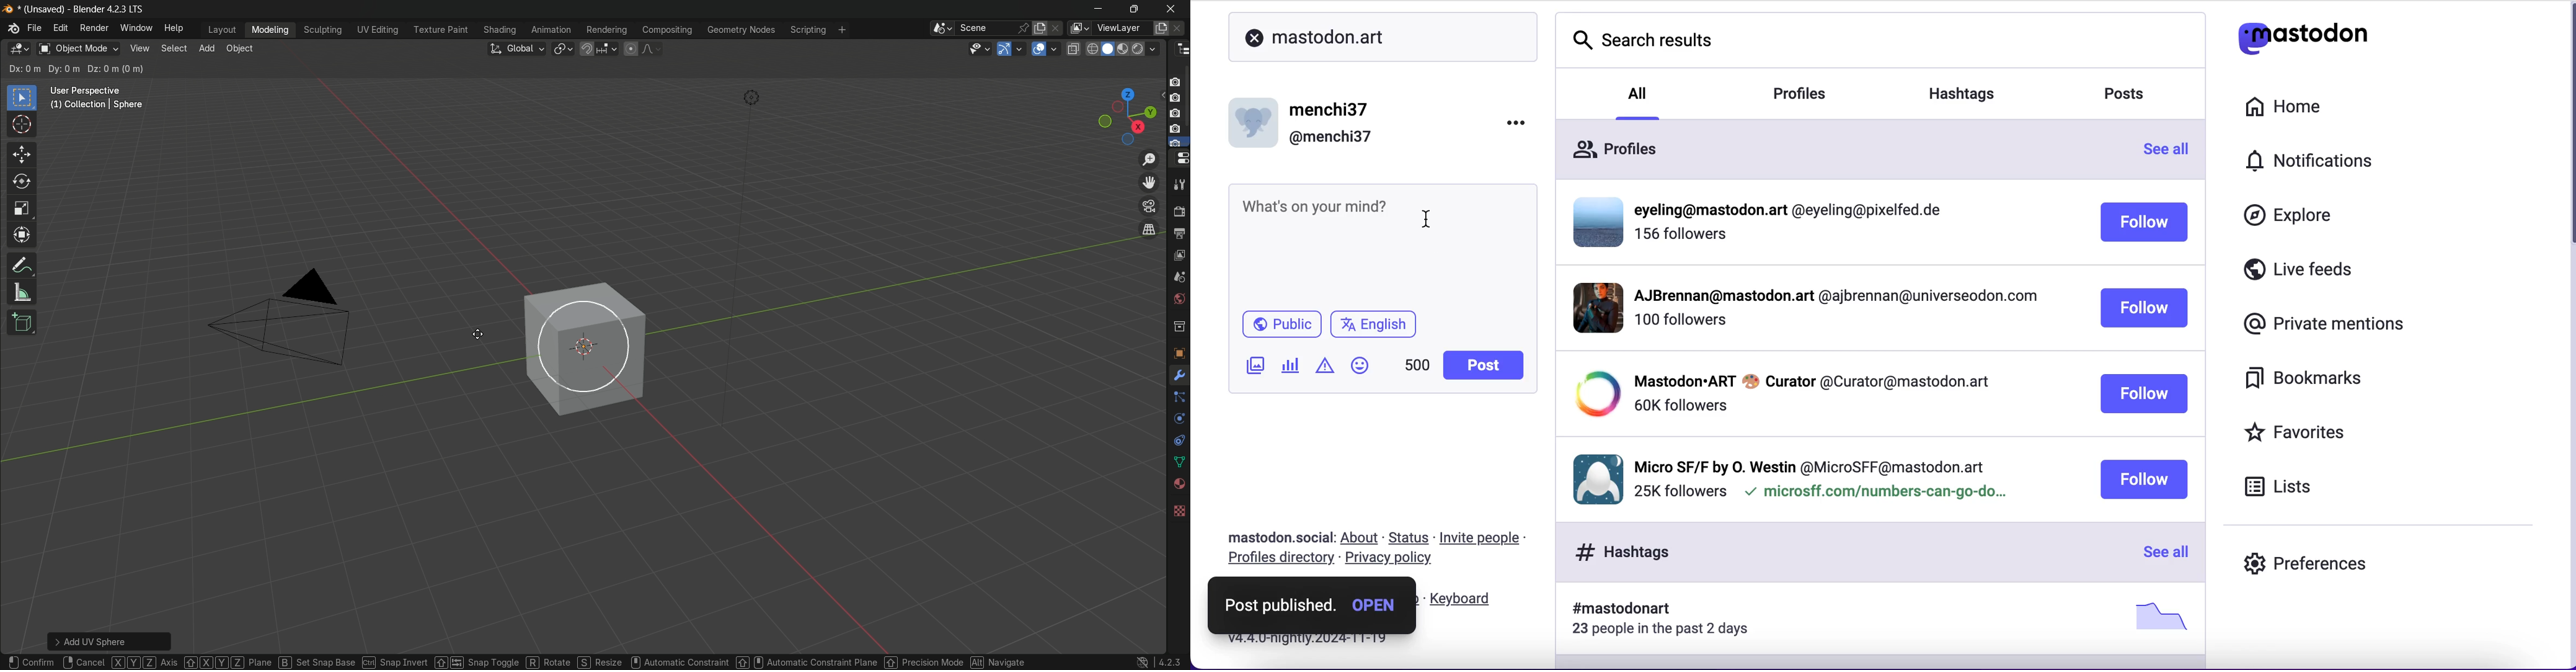 The width and height of the screenshot is (2576, 672). I want to click on @menchi37, so click(1331, 138).